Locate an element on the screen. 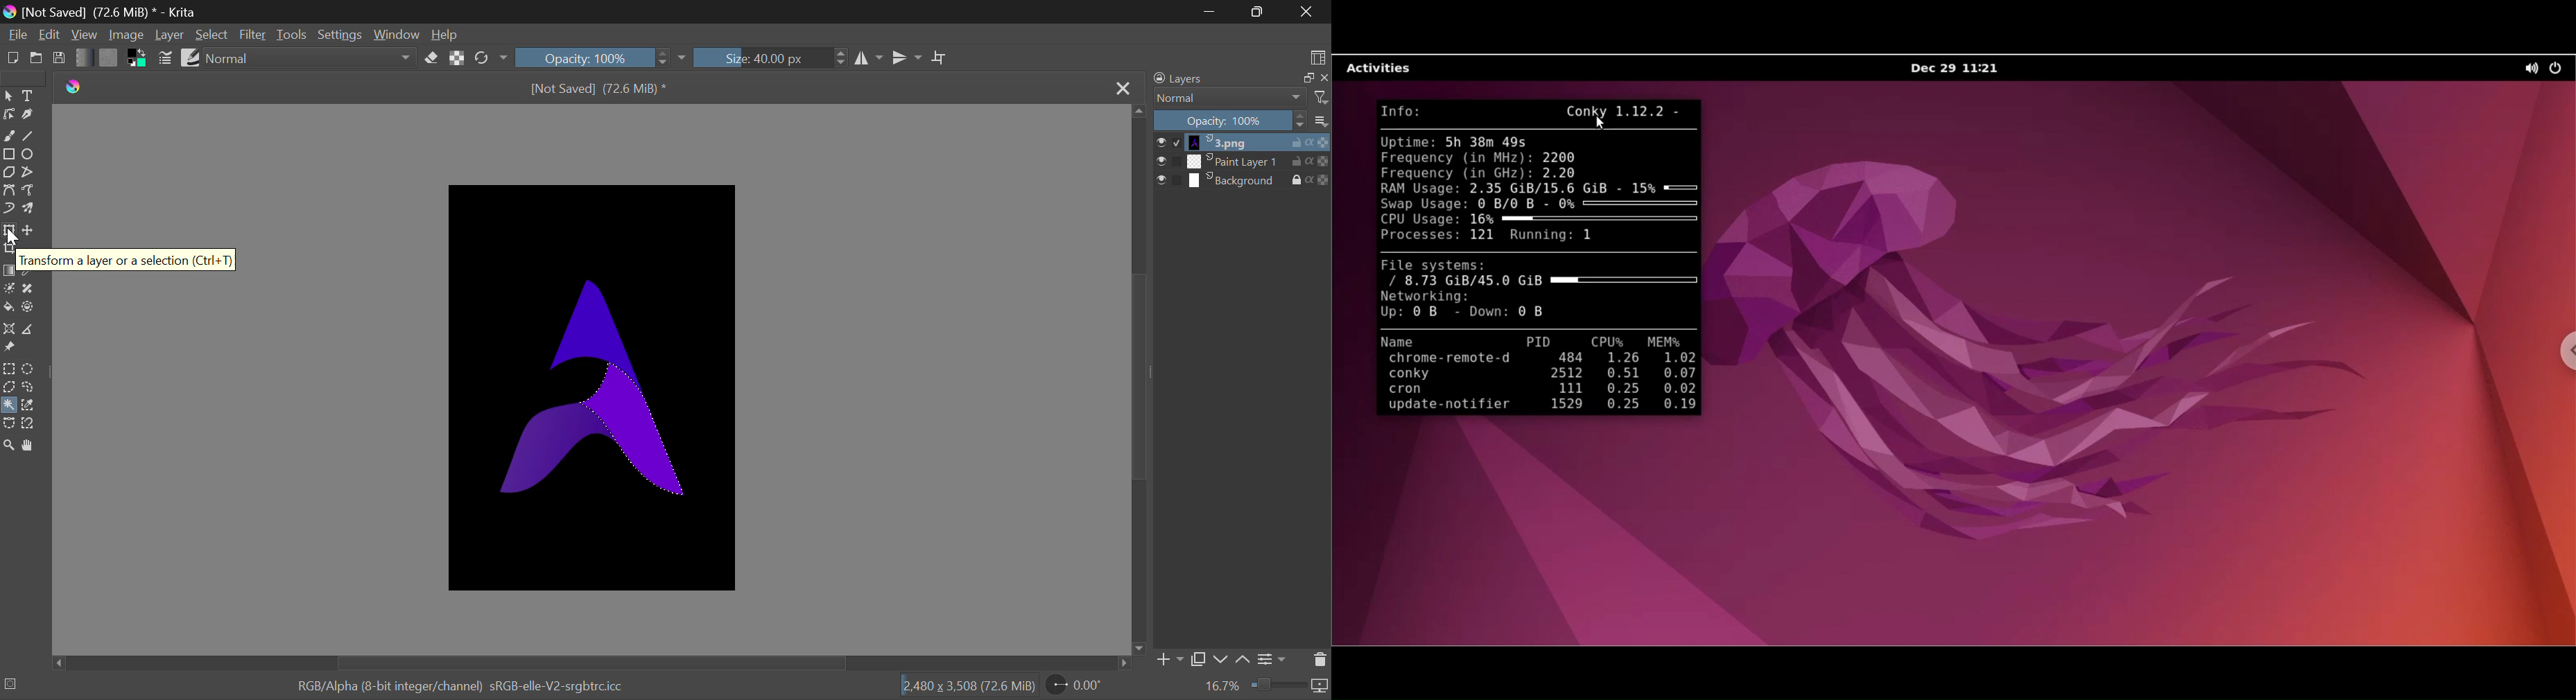 This screenshot has width=2576, height=700. down Movement of Layer is located at coordinates (1222, 660).